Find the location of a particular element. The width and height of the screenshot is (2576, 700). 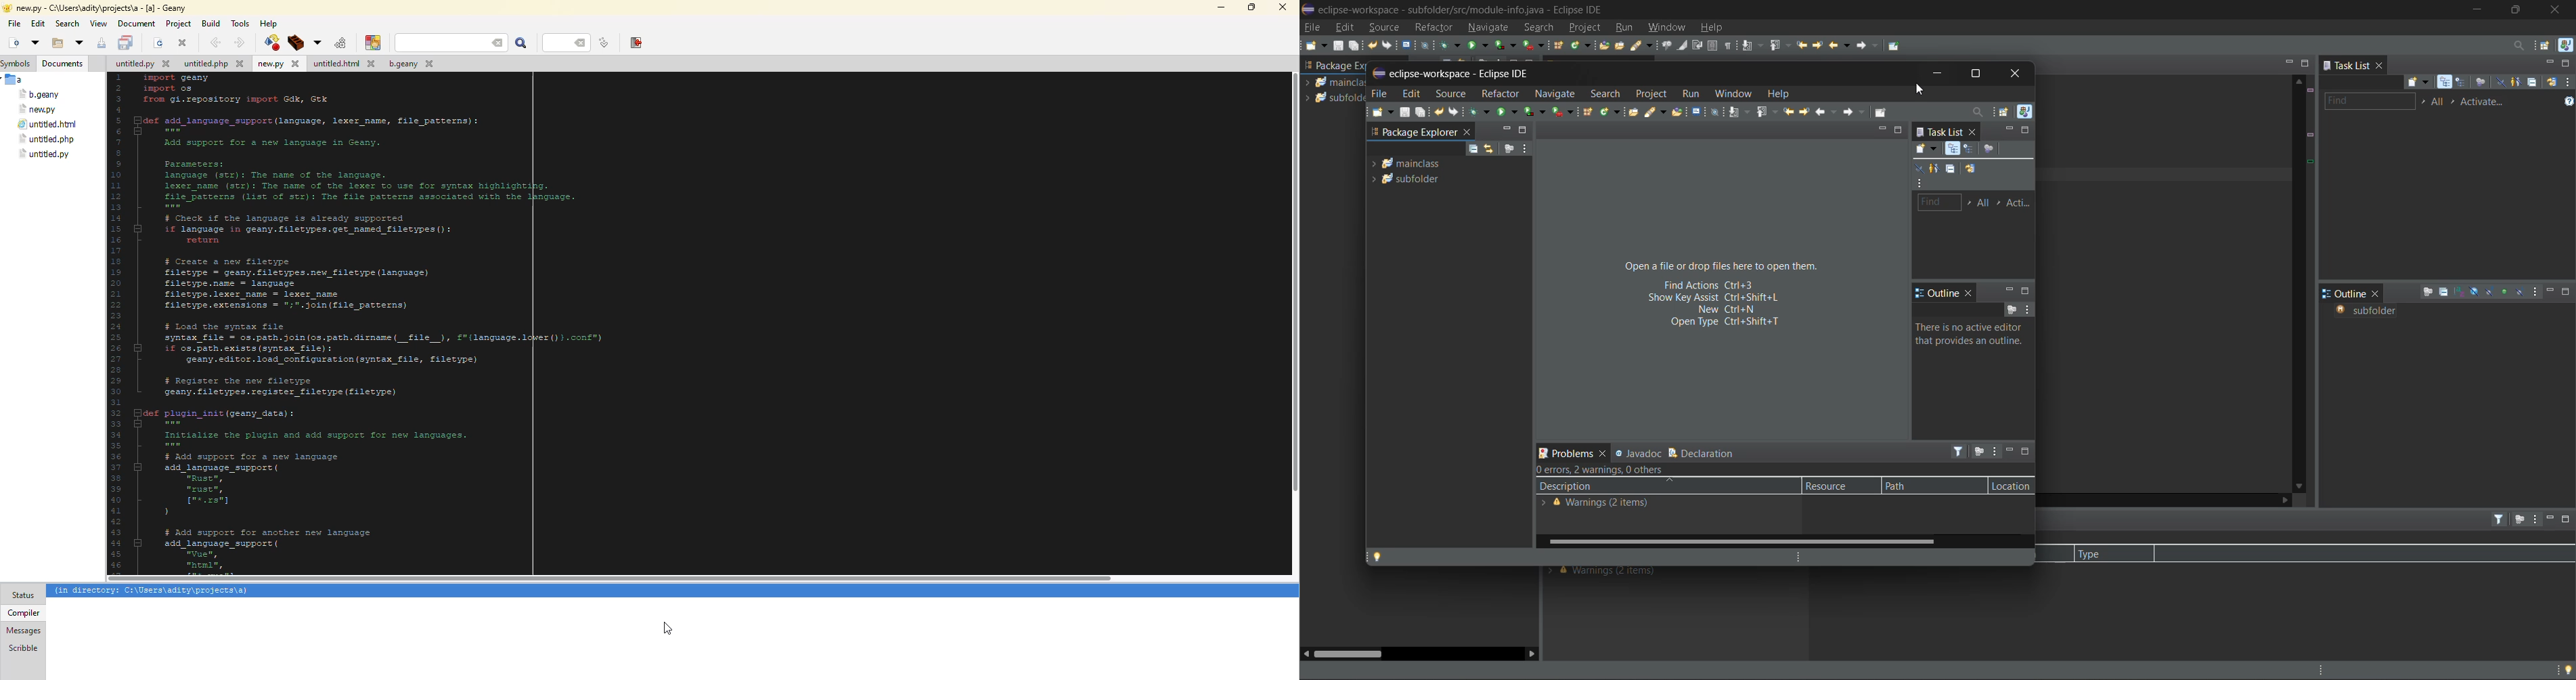

debug is located at coordinates (1480, 111).